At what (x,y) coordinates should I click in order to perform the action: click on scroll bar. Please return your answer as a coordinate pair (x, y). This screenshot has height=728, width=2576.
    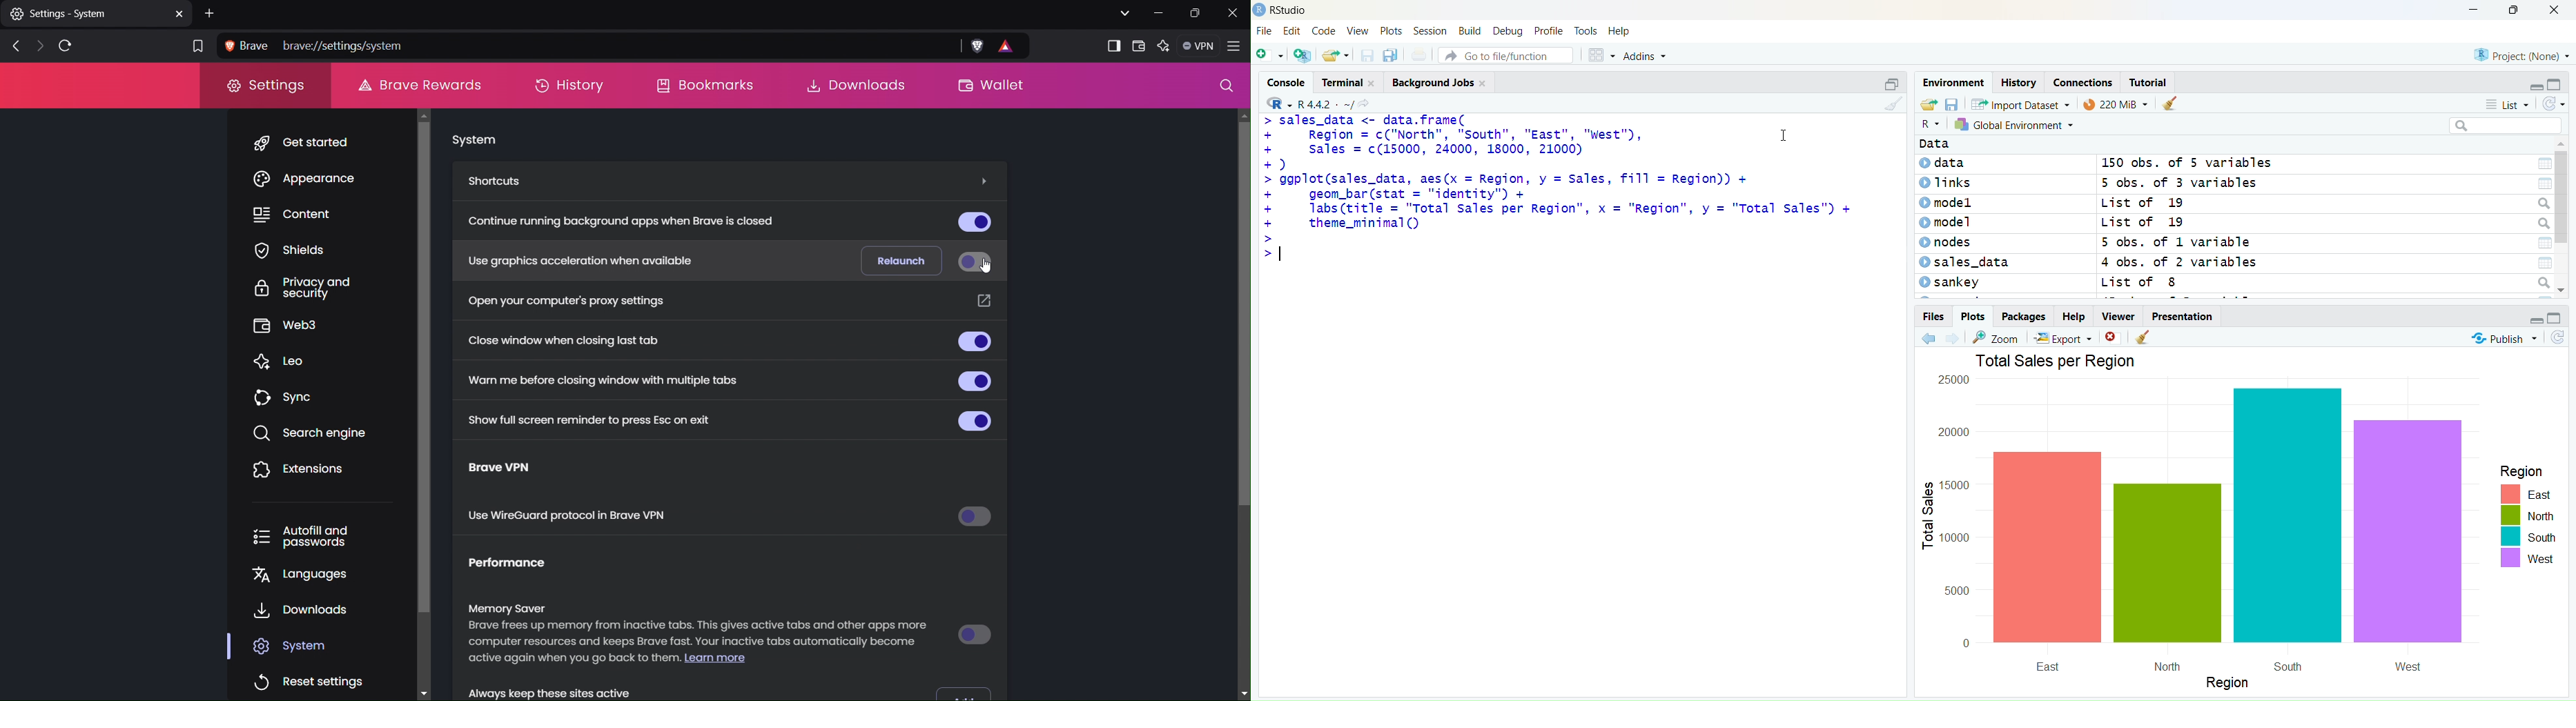
    Looking at the image, I should click on (2564, 221).